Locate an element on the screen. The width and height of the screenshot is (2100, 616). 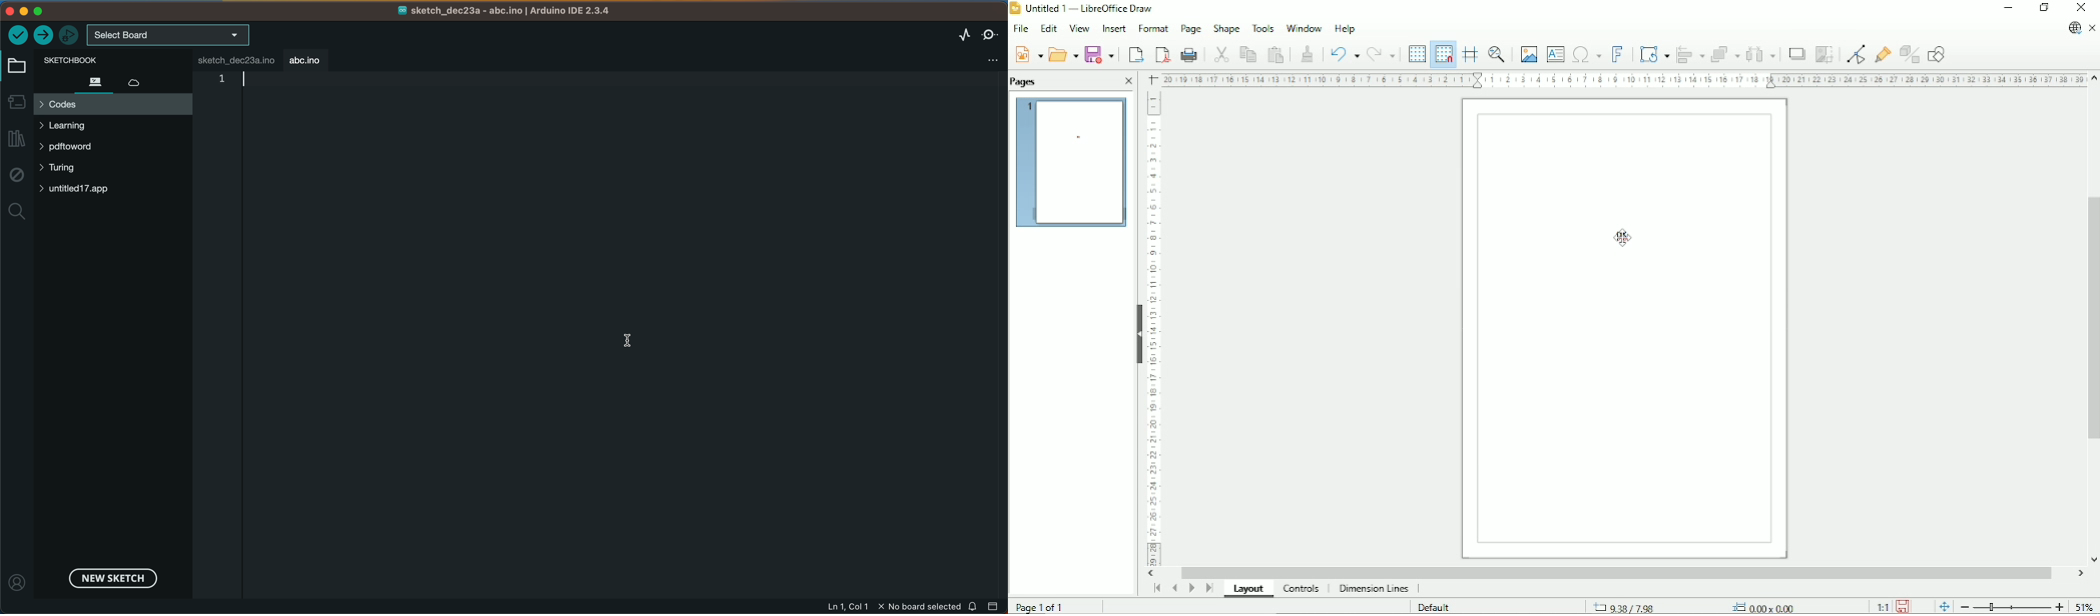
serial plotter is located at coordinates (955, 35).